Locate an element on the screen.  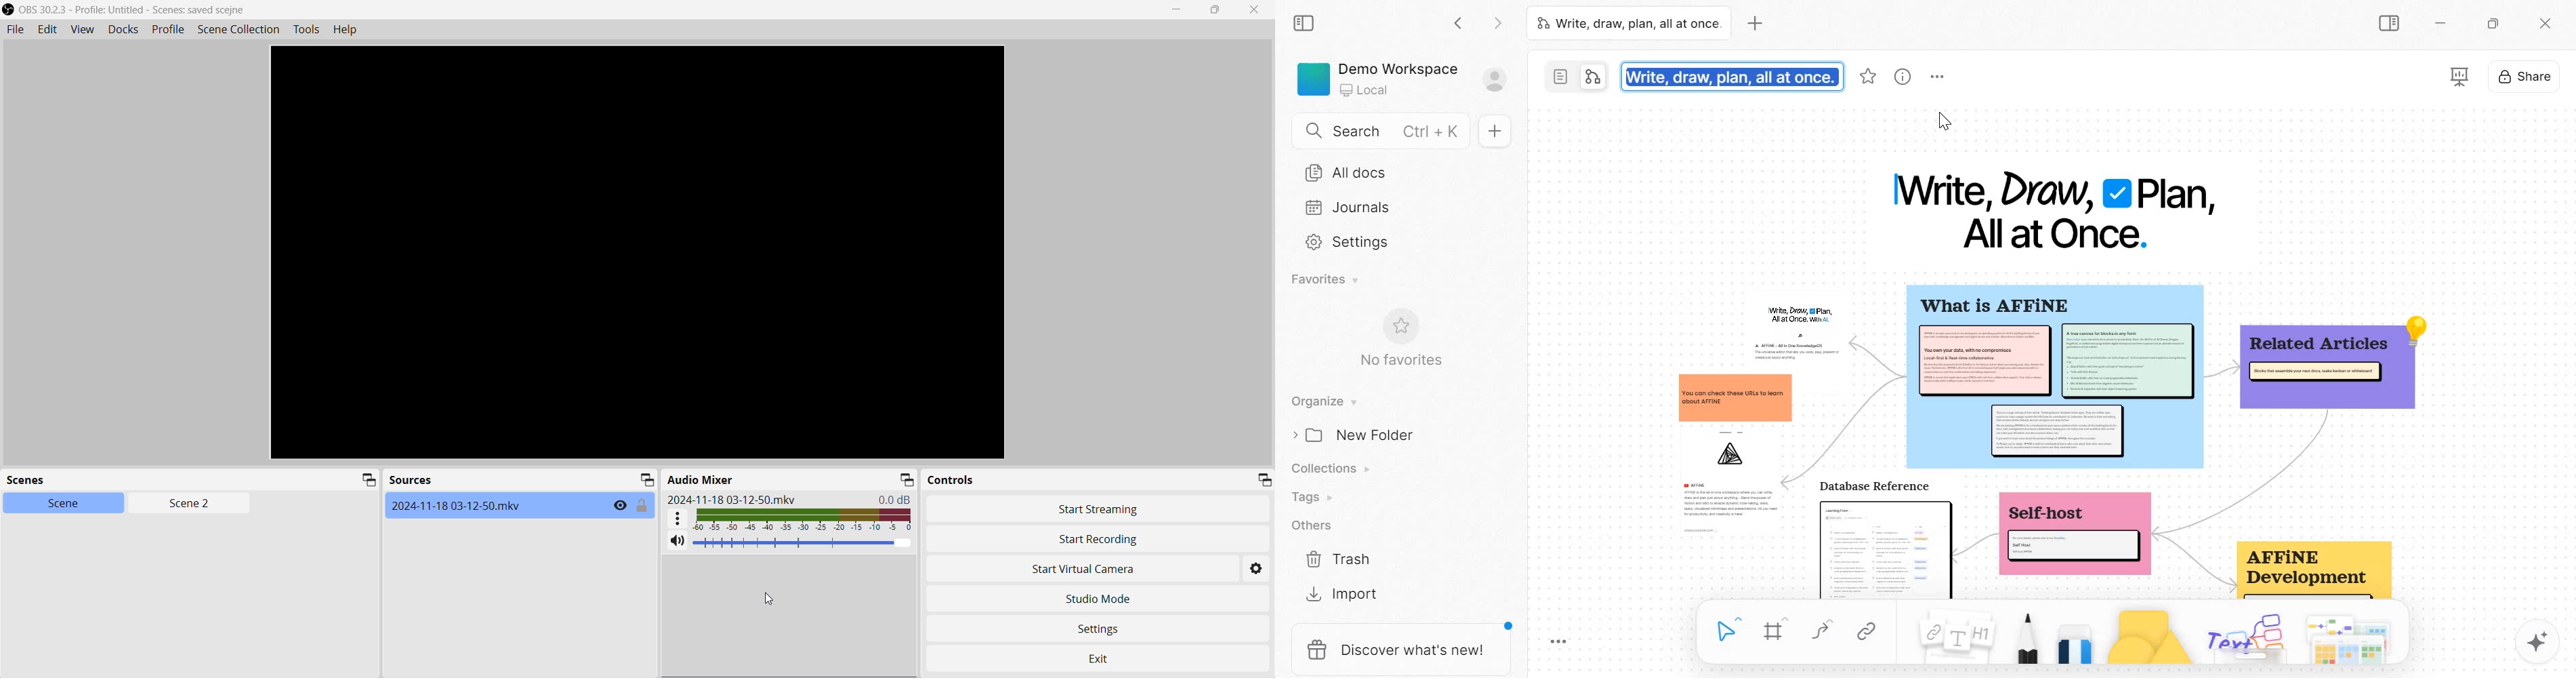
Expand is located at coordinates (365, 481).